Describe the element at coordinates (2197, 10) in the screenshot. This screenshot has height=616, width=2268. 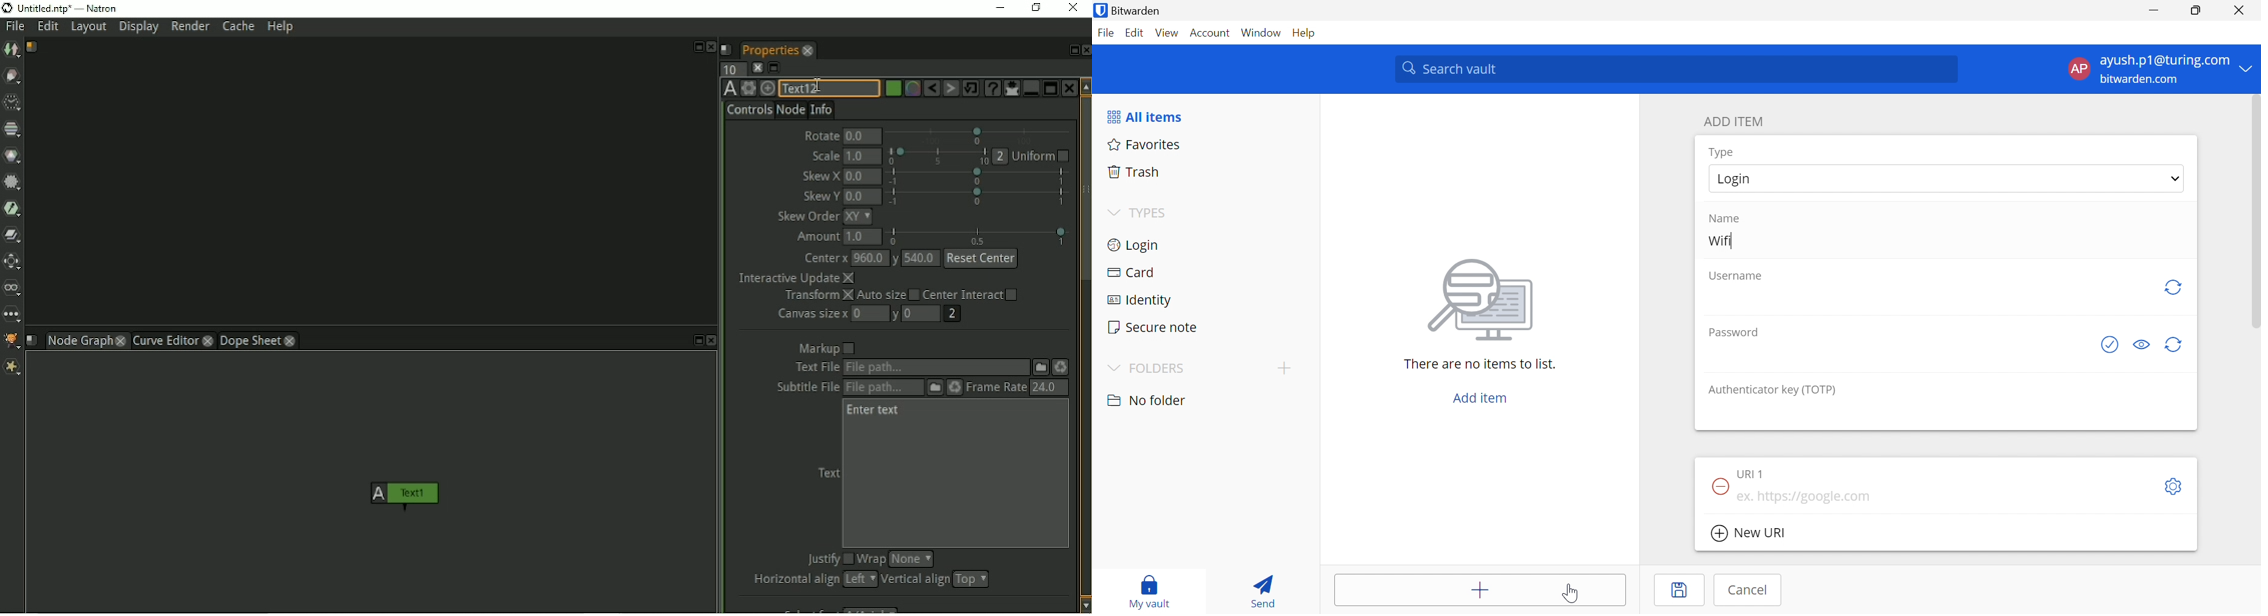
I see `Restore Down` at that location.